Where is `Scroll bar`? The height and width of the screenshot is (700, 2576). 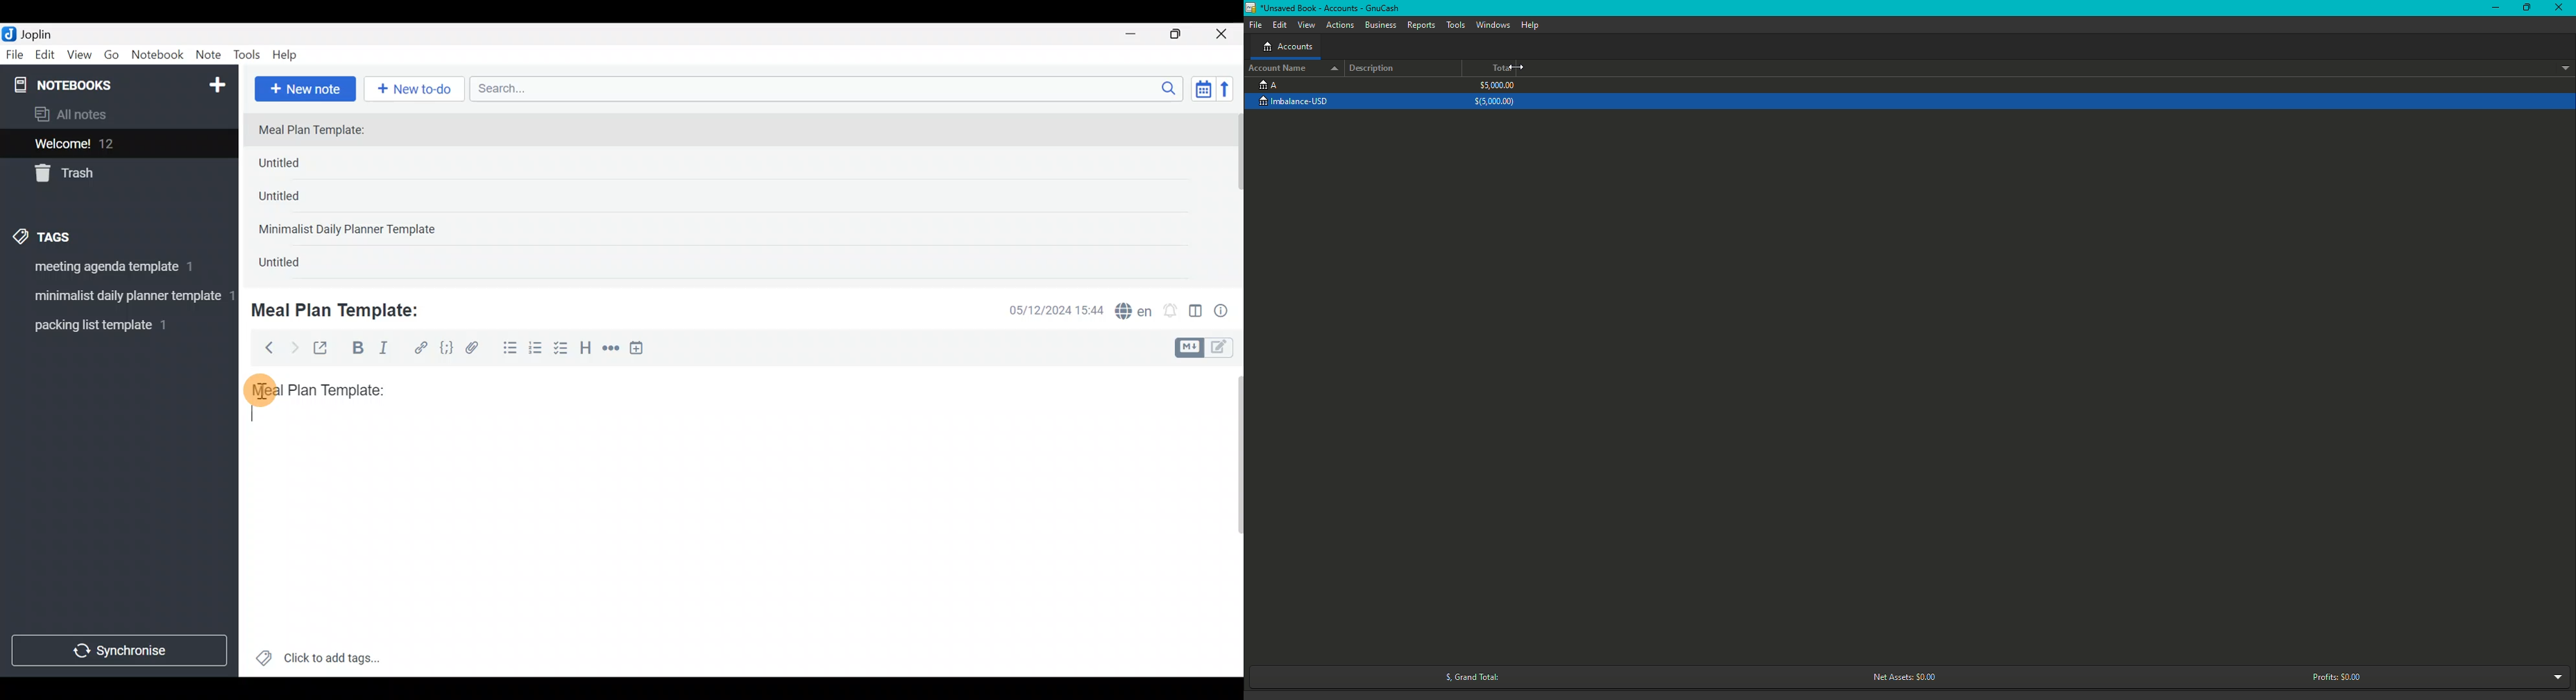 Scroll bar is located at coordinates (1230, 521).